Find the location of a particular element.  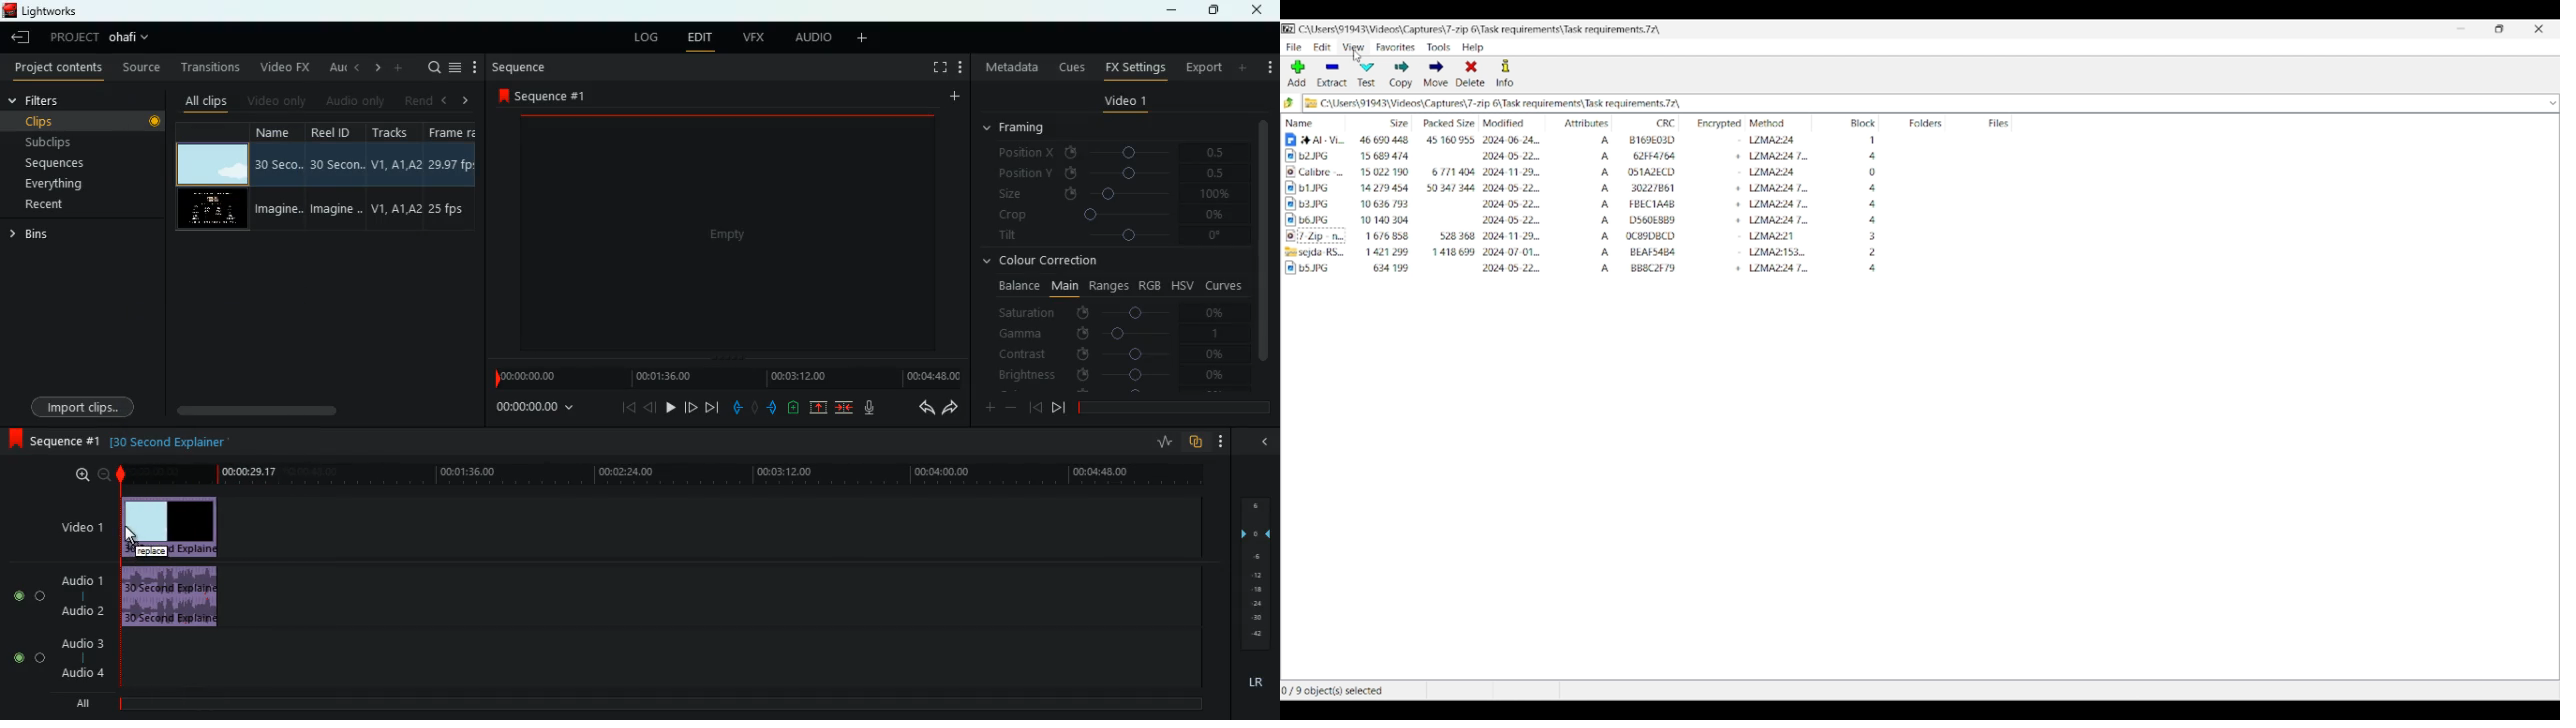

play is located at coordinates (670, 408).